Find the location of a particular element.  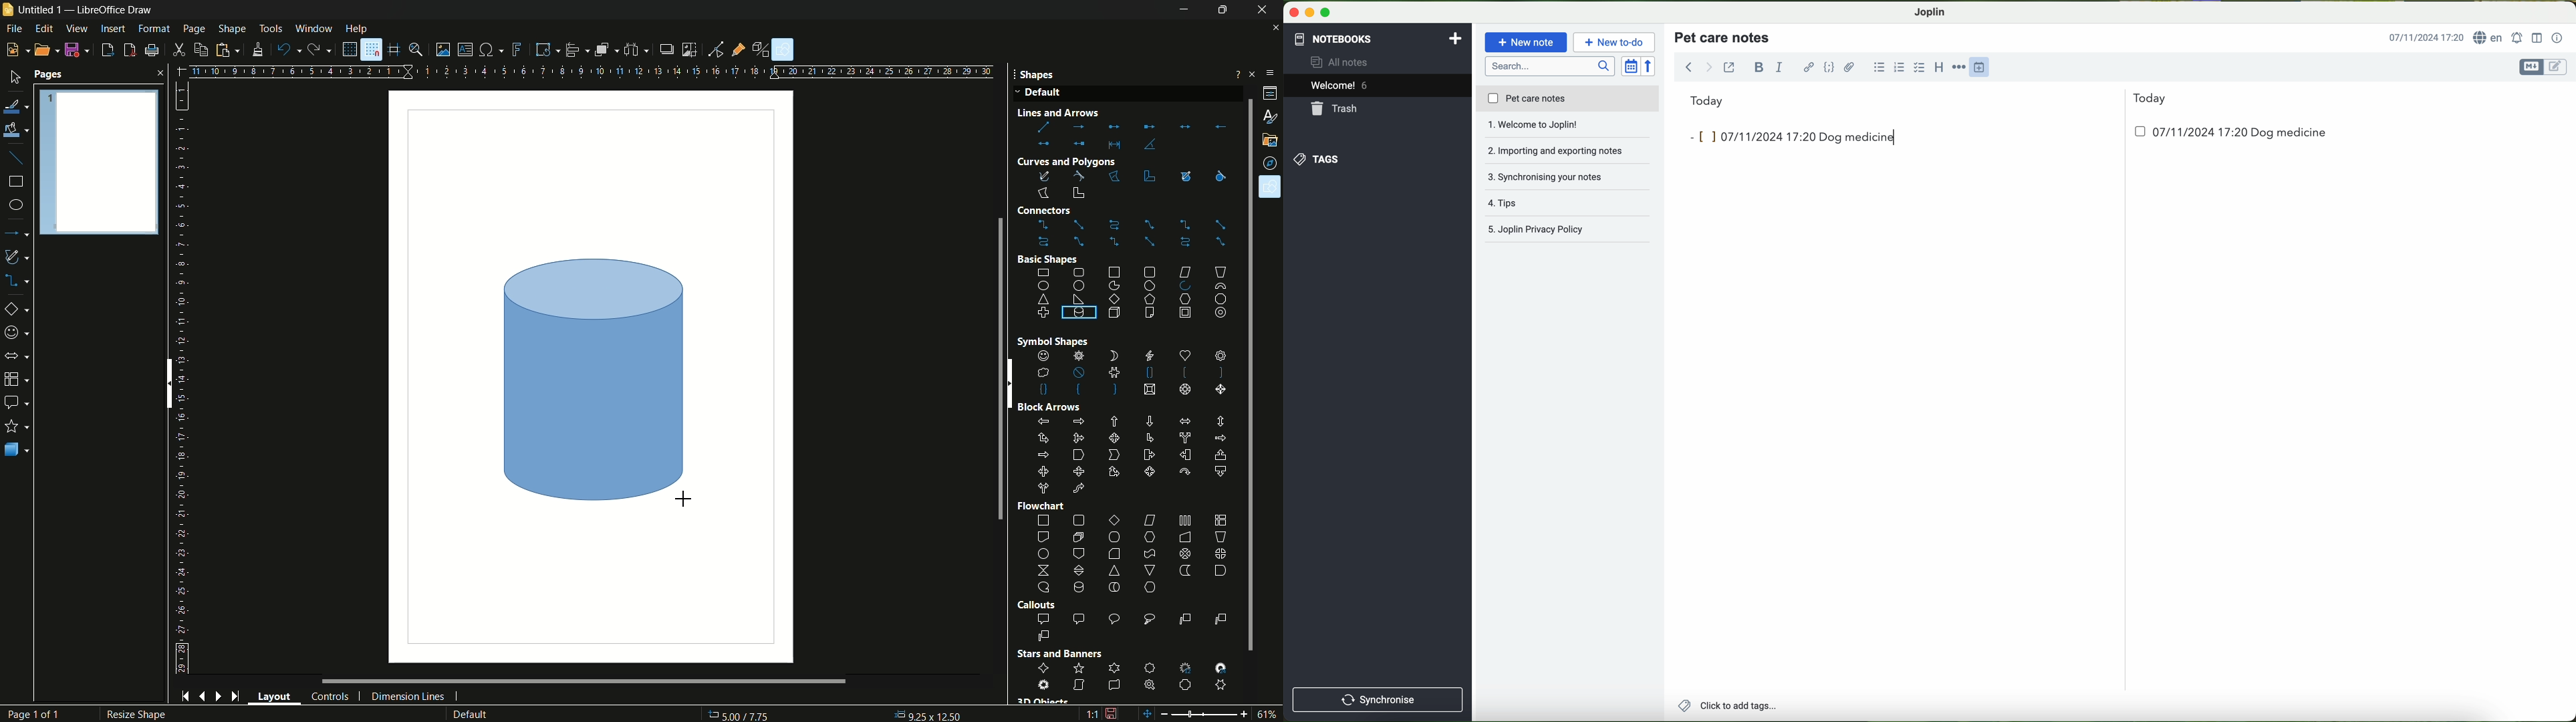

set alarm is located at coordinates (2519, 38).